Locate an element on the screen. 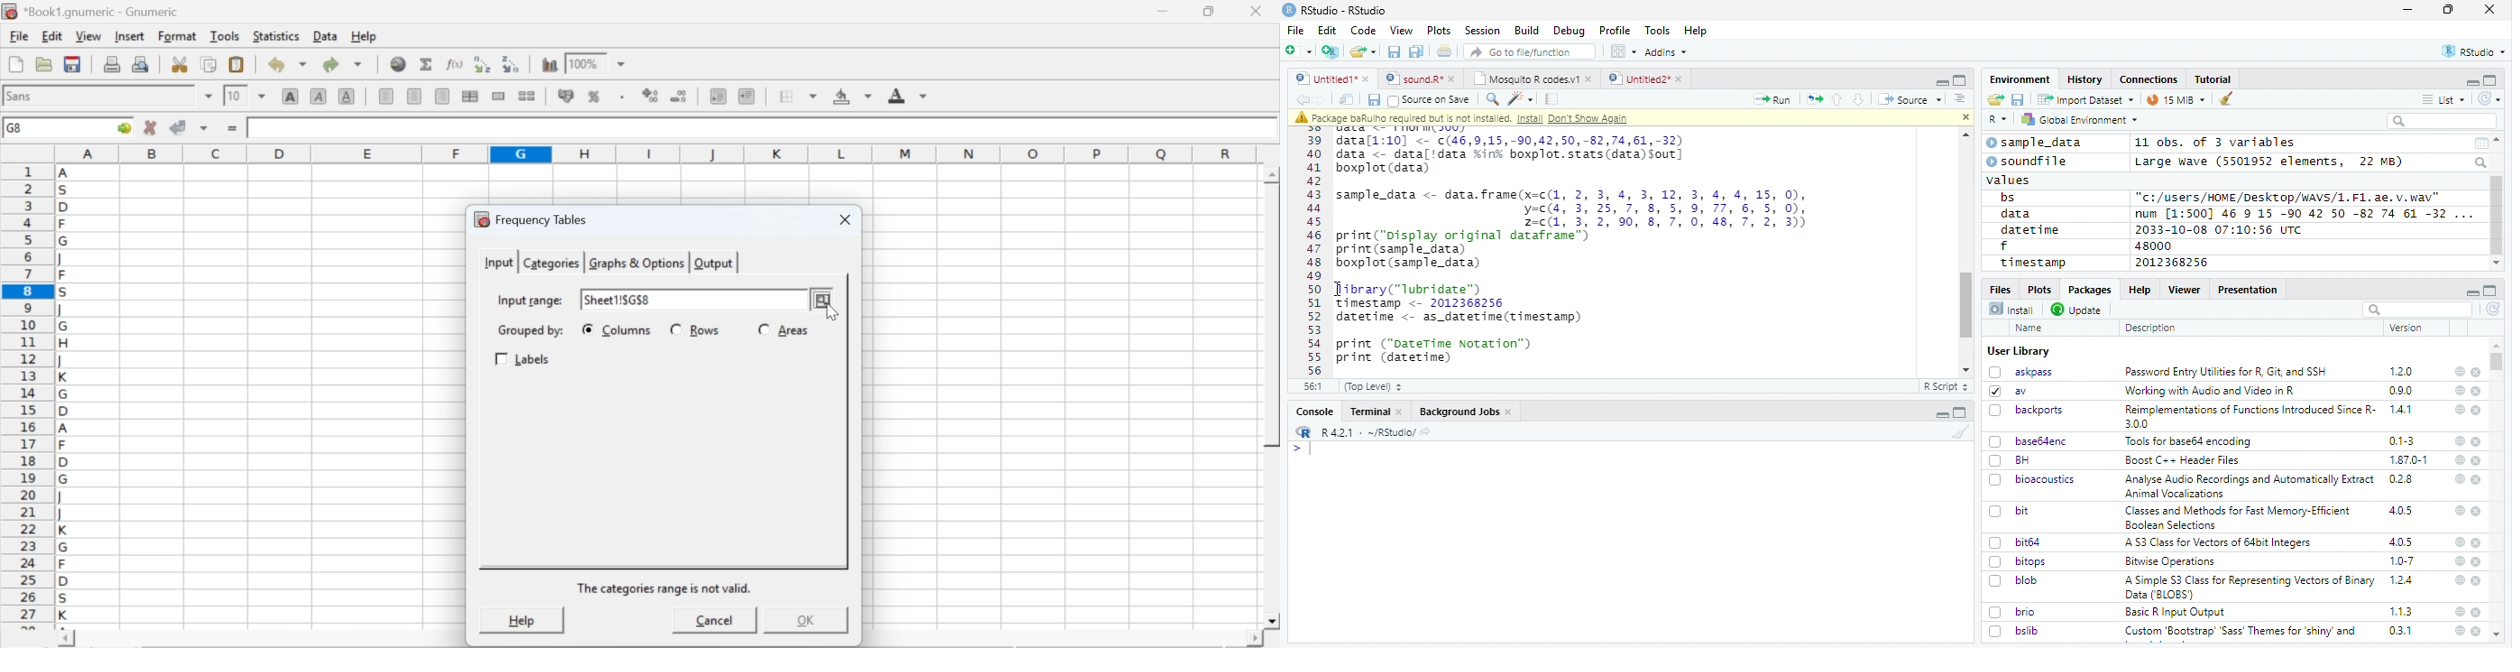 This screenshot has width=2520, height=672. scroll down is located at coordinates (1968, 370).